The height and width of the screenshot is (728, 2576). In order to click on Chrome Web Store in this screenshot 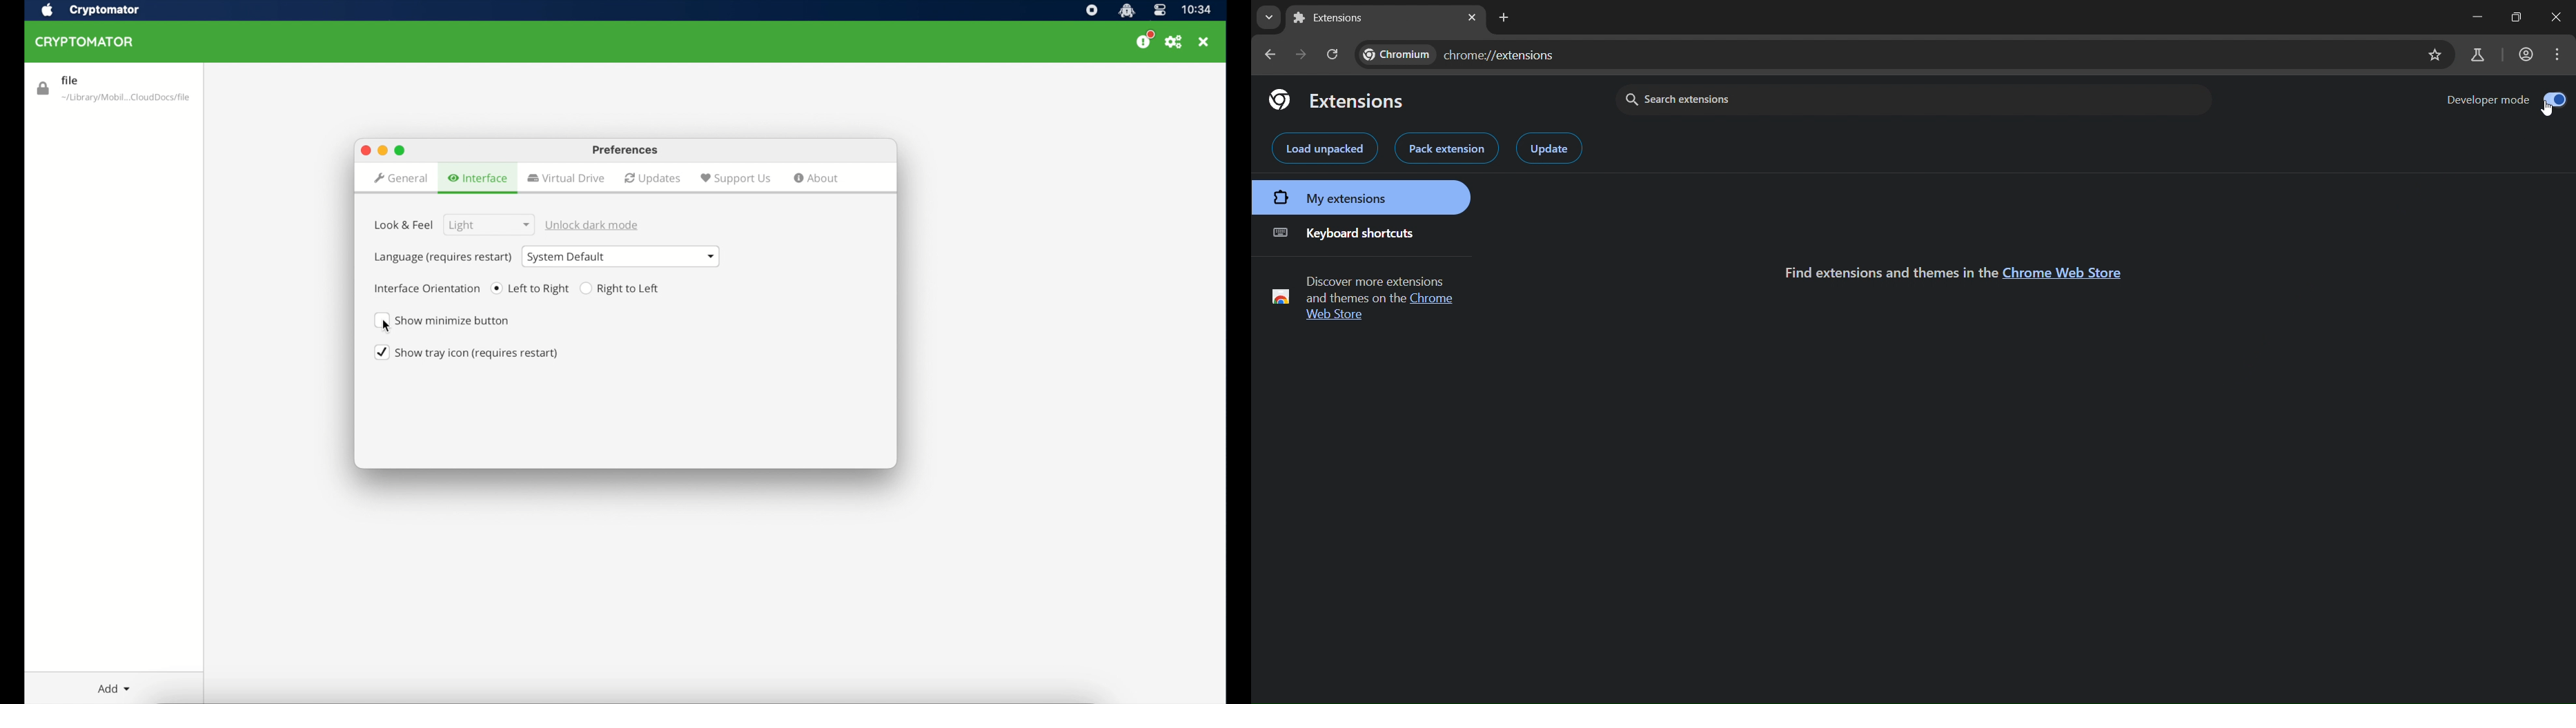, I will do `click(2068, 273)`.